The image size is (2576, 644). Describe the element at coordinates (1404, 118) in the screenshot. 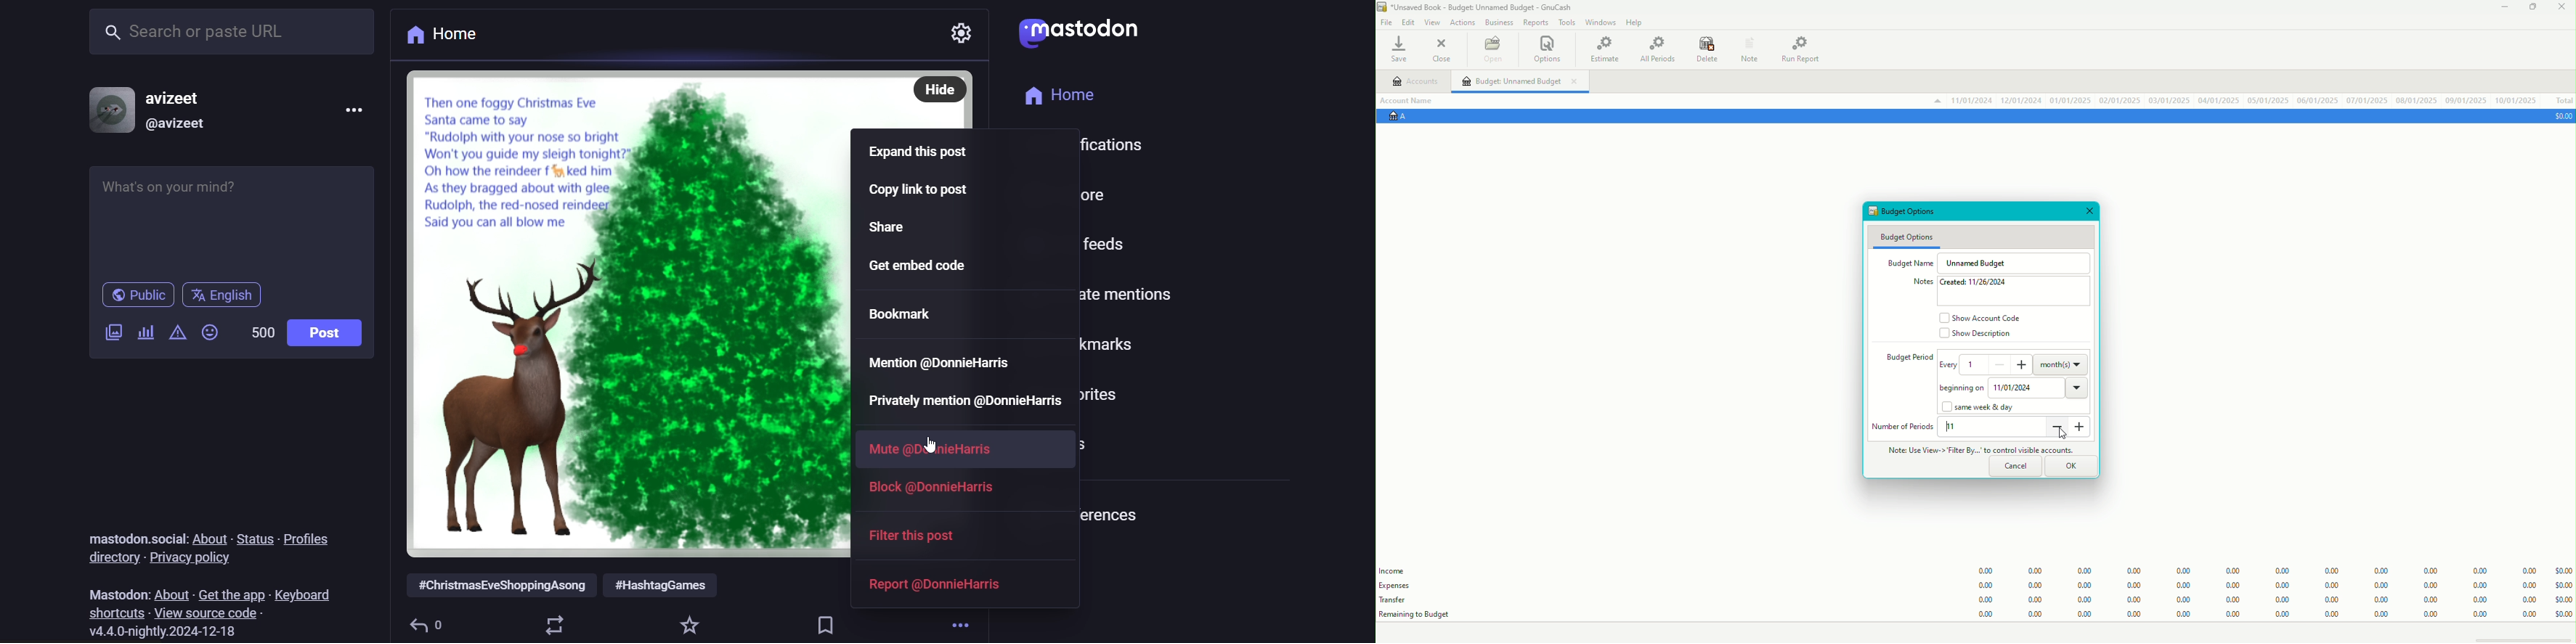

I see `Account A` at that location.